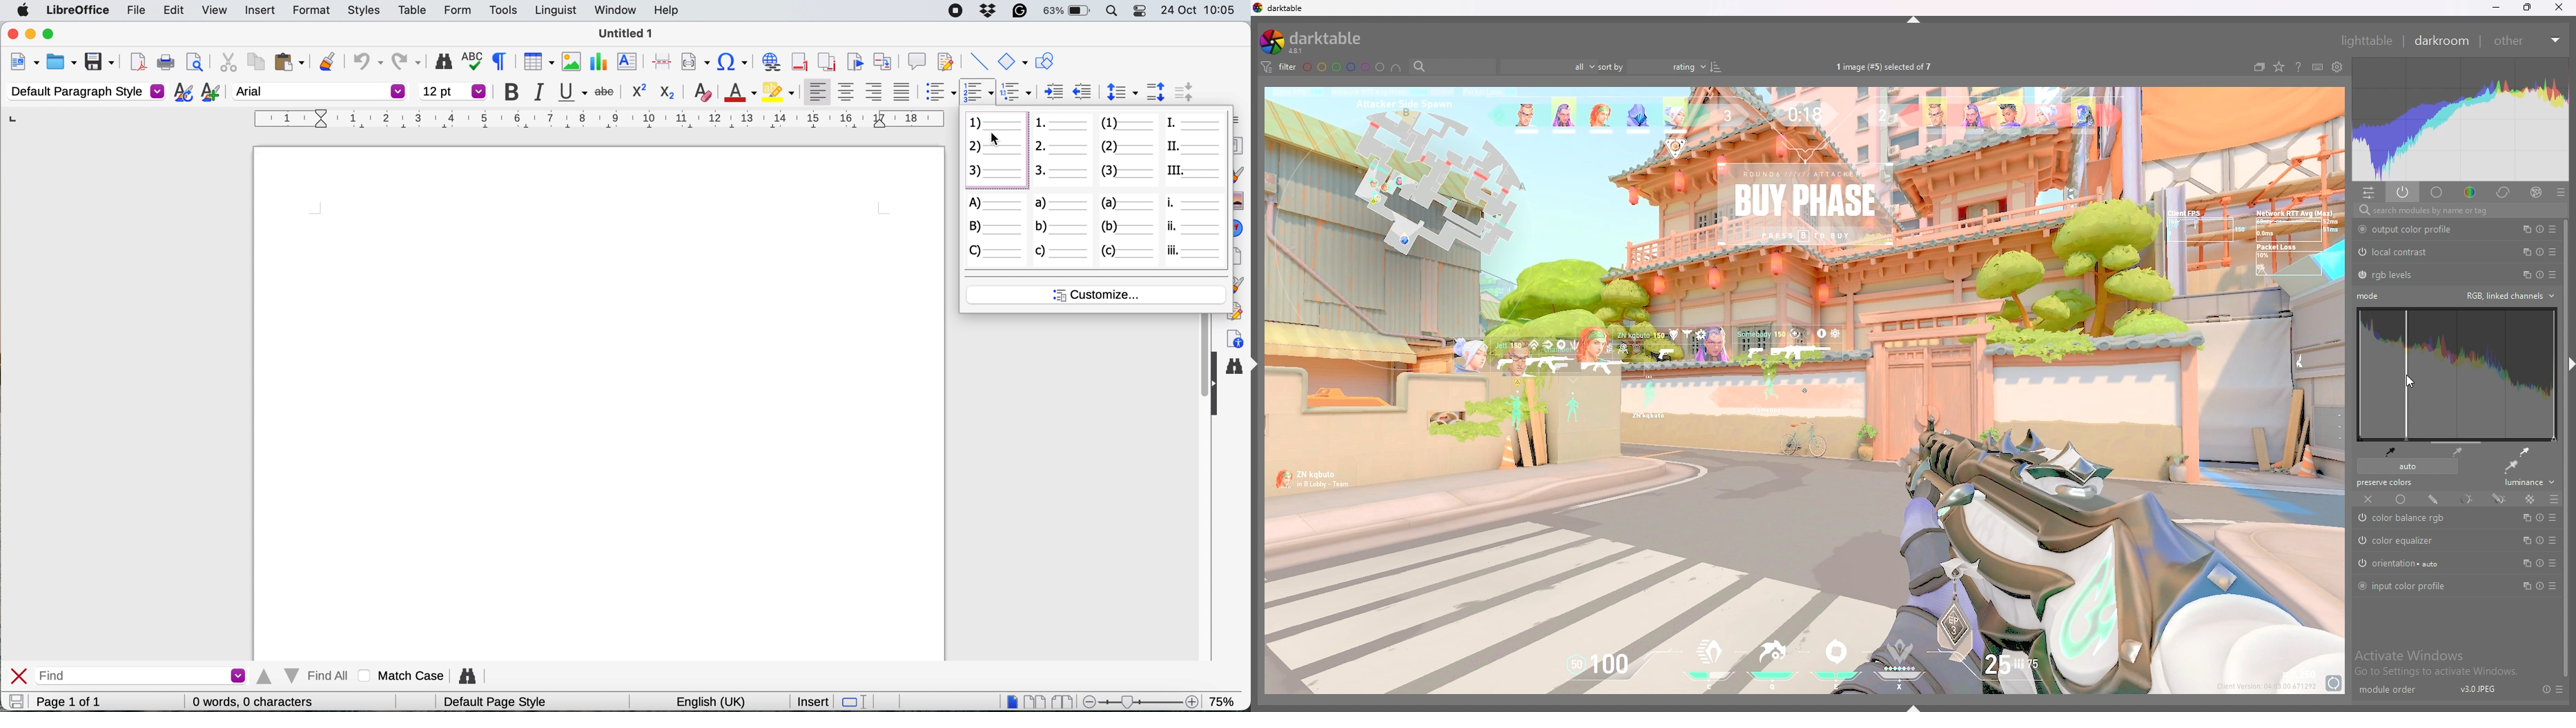 Image resolution: width=2576 pixels, height=728 pixels. Describe the element at coordinates (1120, 92) in the screenshot. I see `set line spacing` at that location.